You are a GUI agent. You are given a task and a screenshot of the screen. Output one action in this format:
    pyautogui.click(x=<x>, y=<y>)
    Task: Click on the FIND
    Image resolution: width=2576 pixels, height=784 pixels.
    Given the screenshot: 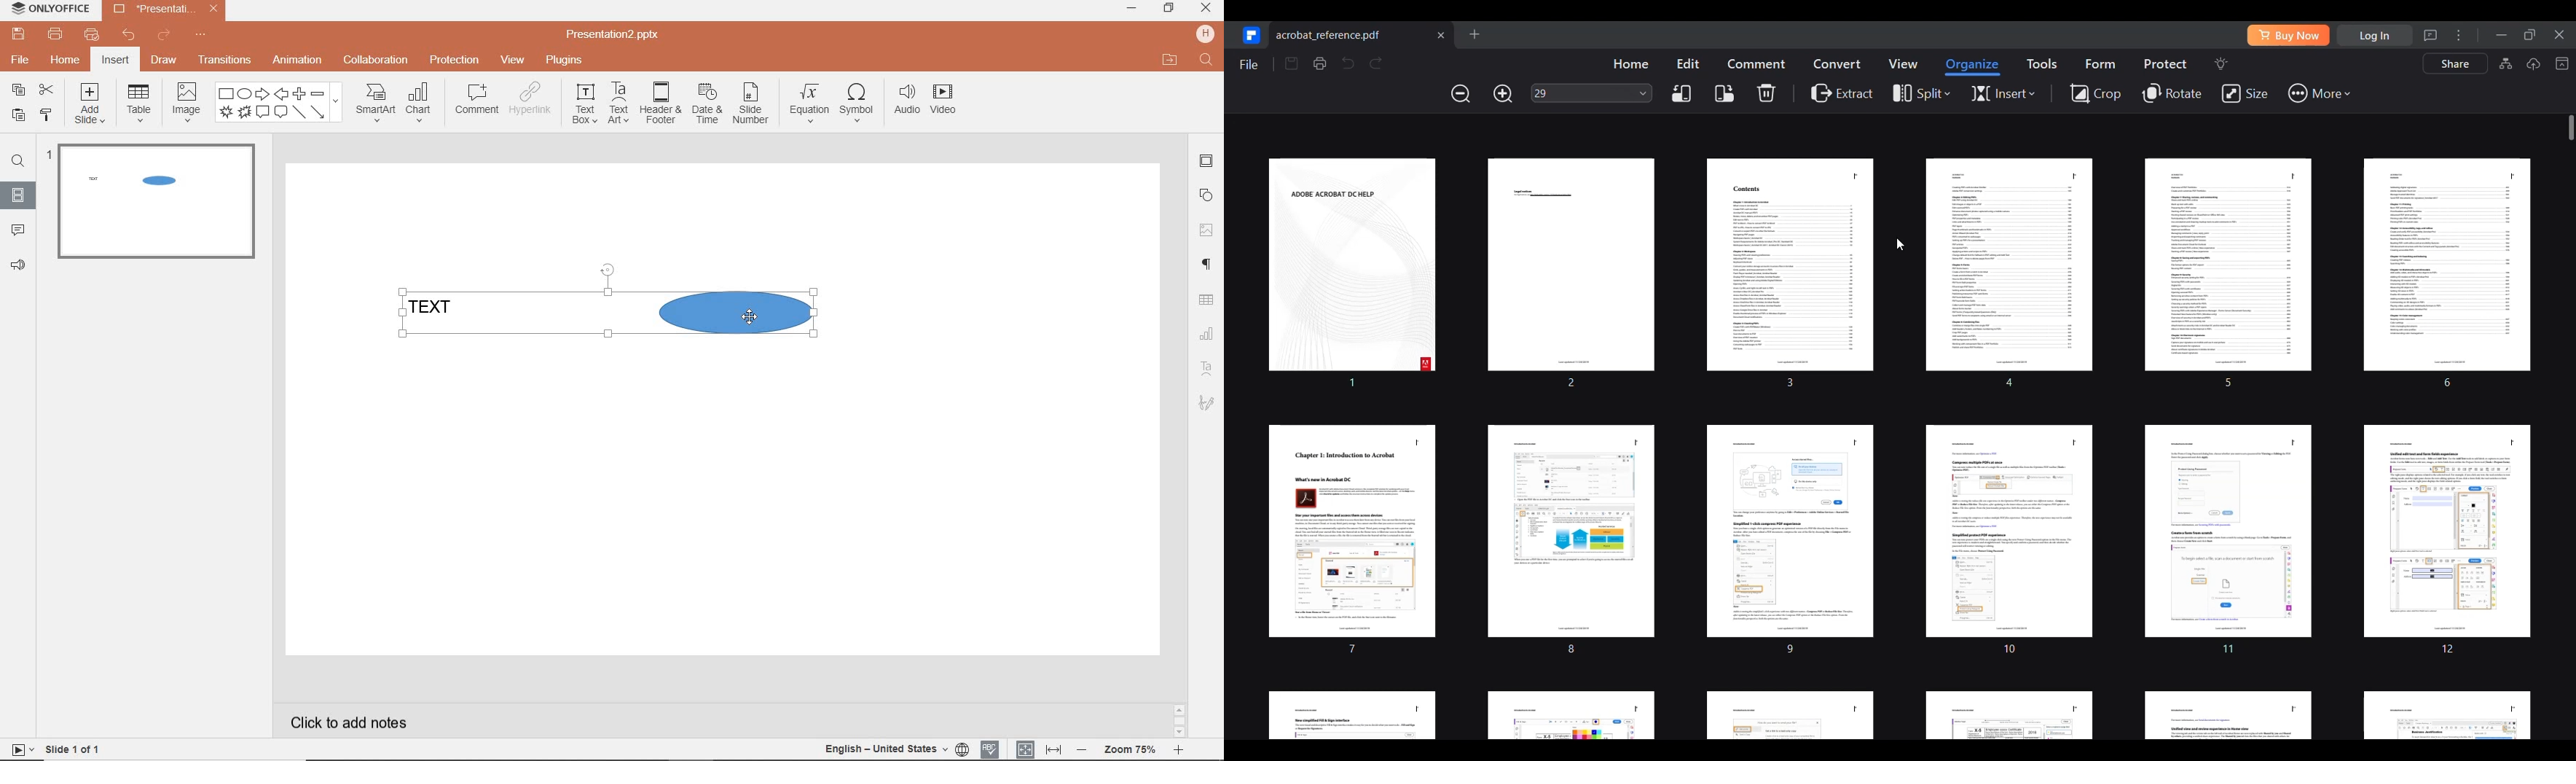 What is the action you would take?
    pyautogui.click(x=1208, y=61)
    